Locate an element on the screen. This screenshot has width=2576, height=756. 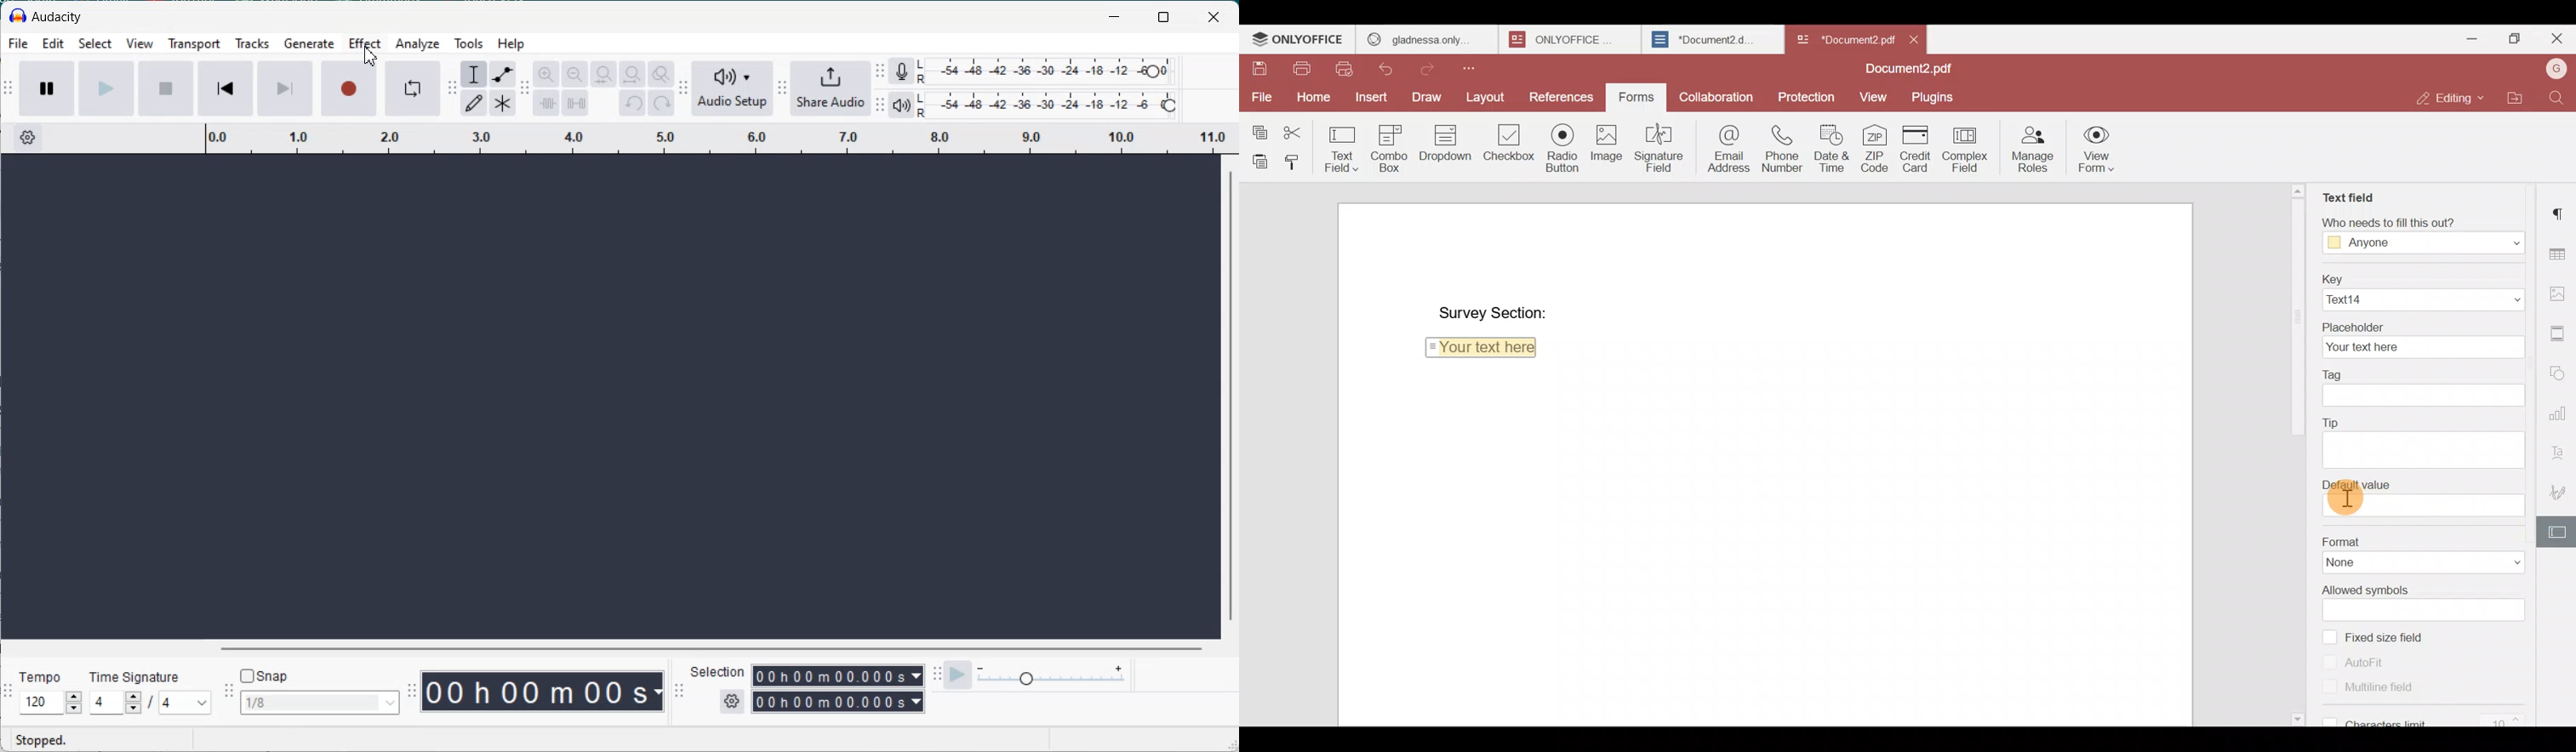
Plugins is located at coordinates (1934, 96).